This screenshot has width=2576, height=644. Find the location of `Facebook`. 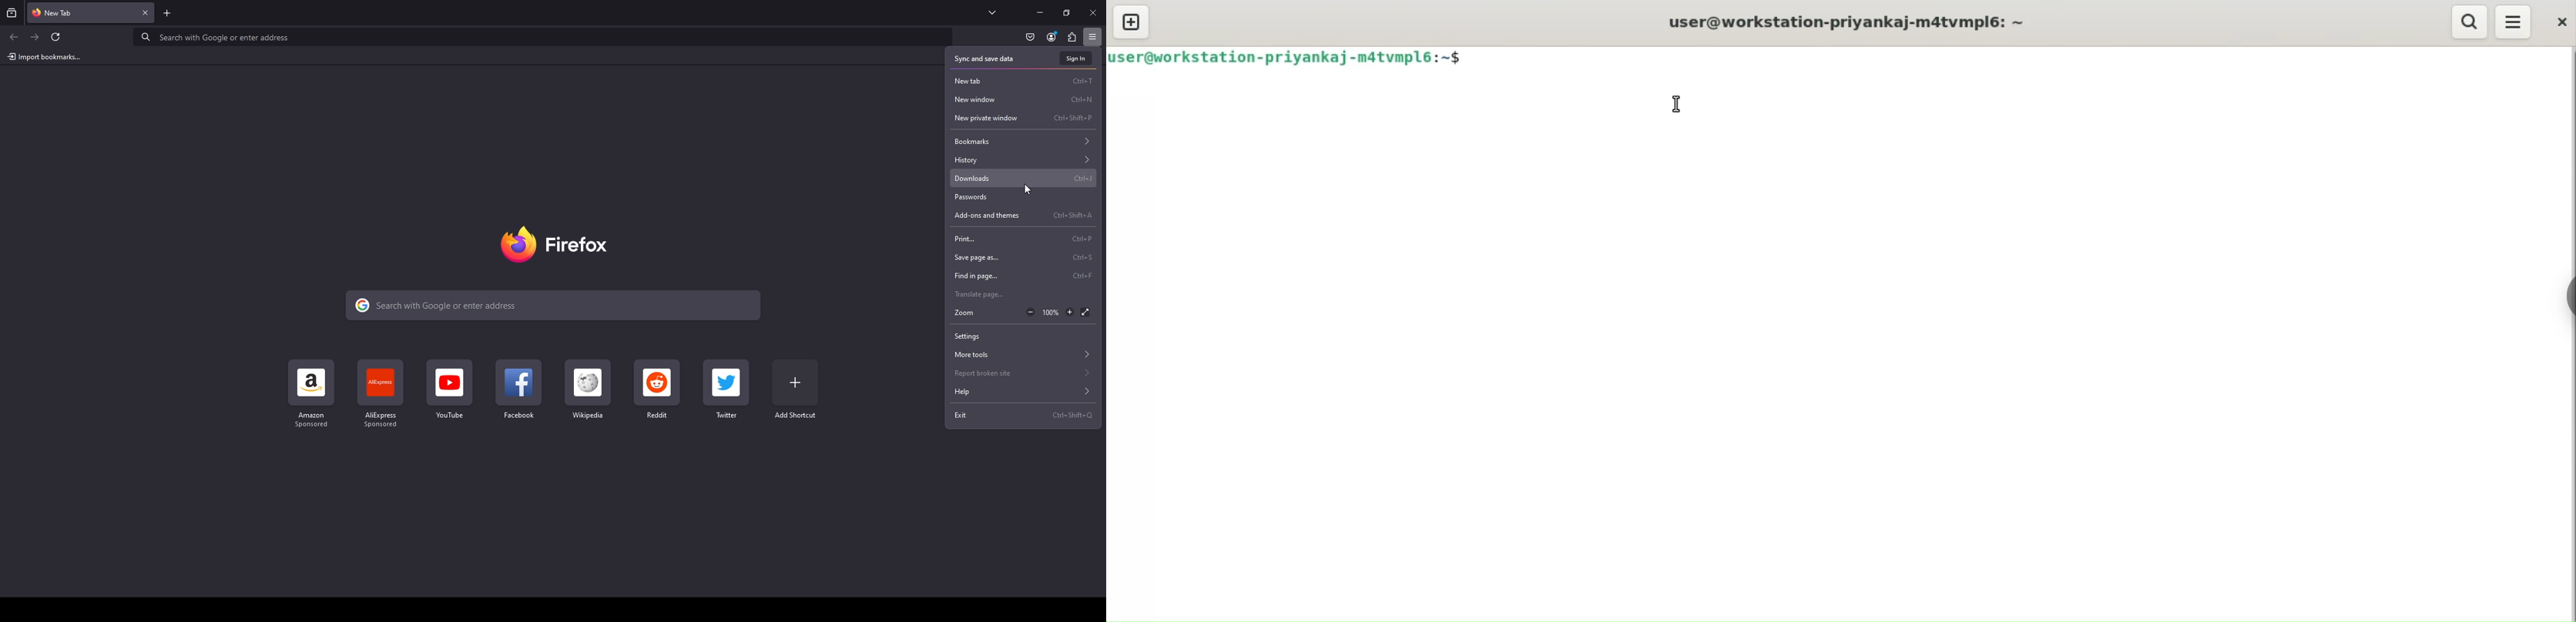

Facebook is located at coordinates (518, 390).